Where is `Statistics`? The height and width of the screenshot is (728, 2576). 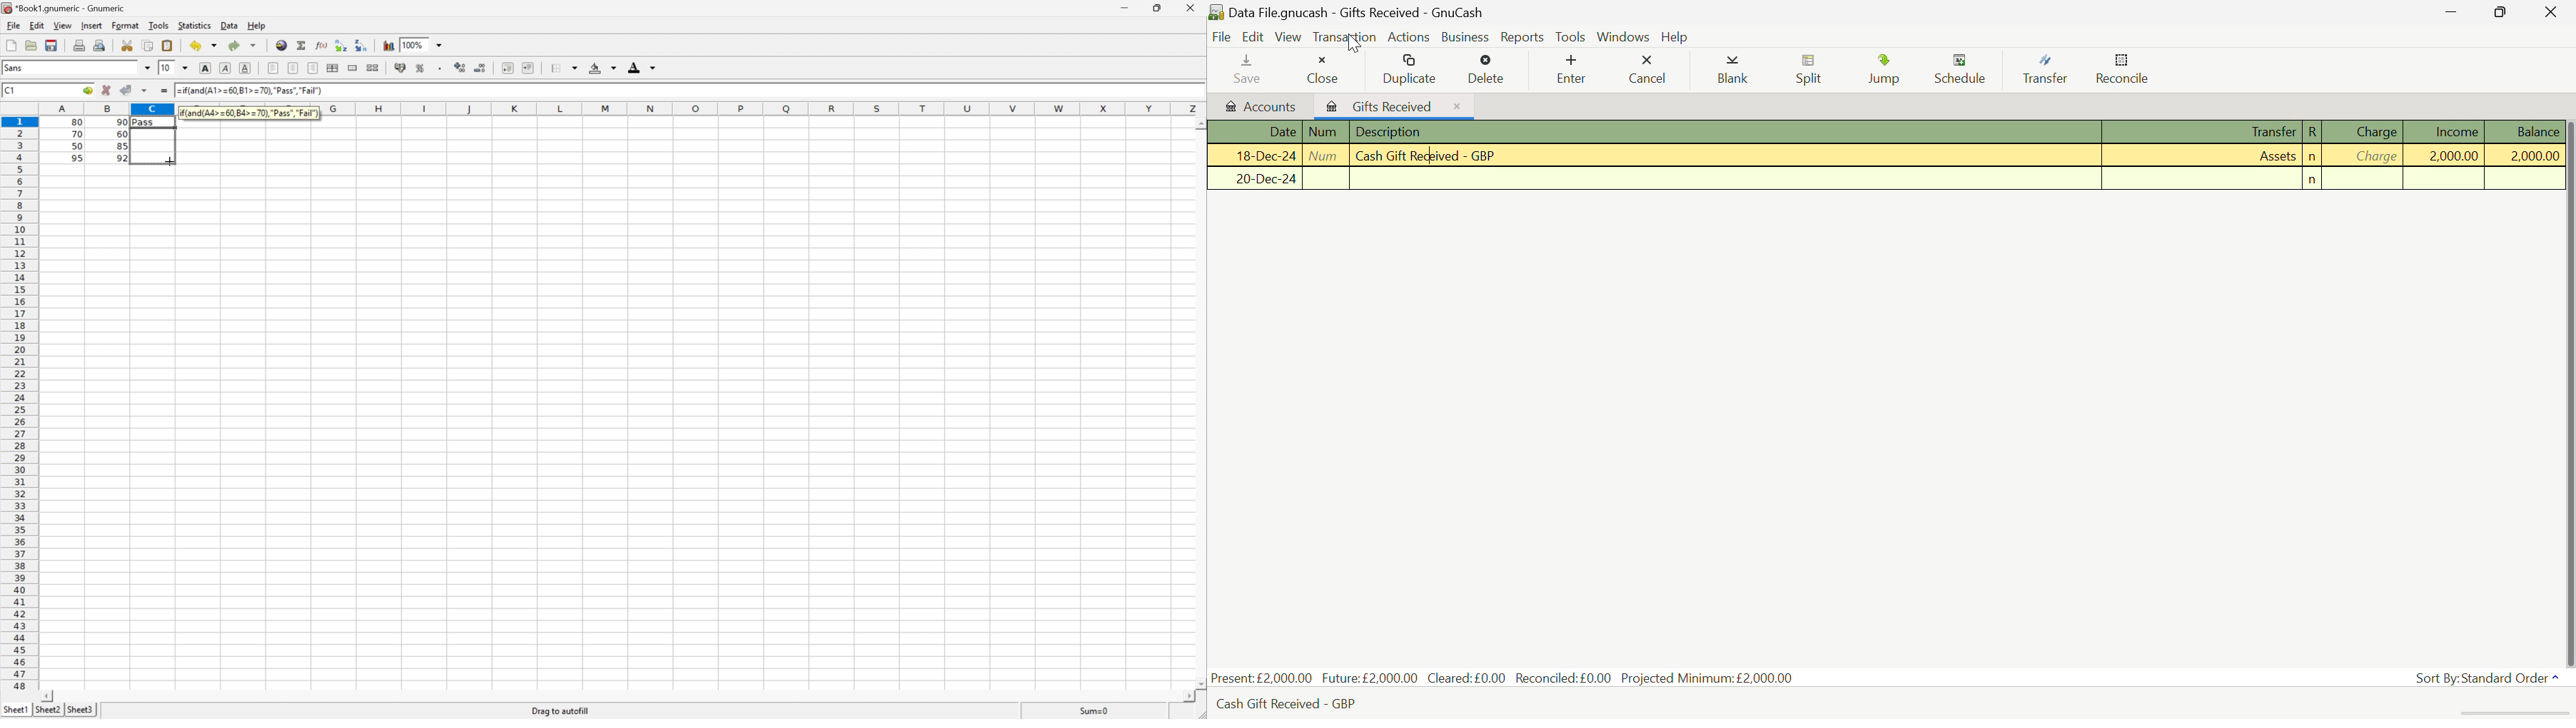
Statistics is located at coordinates (196, 26).